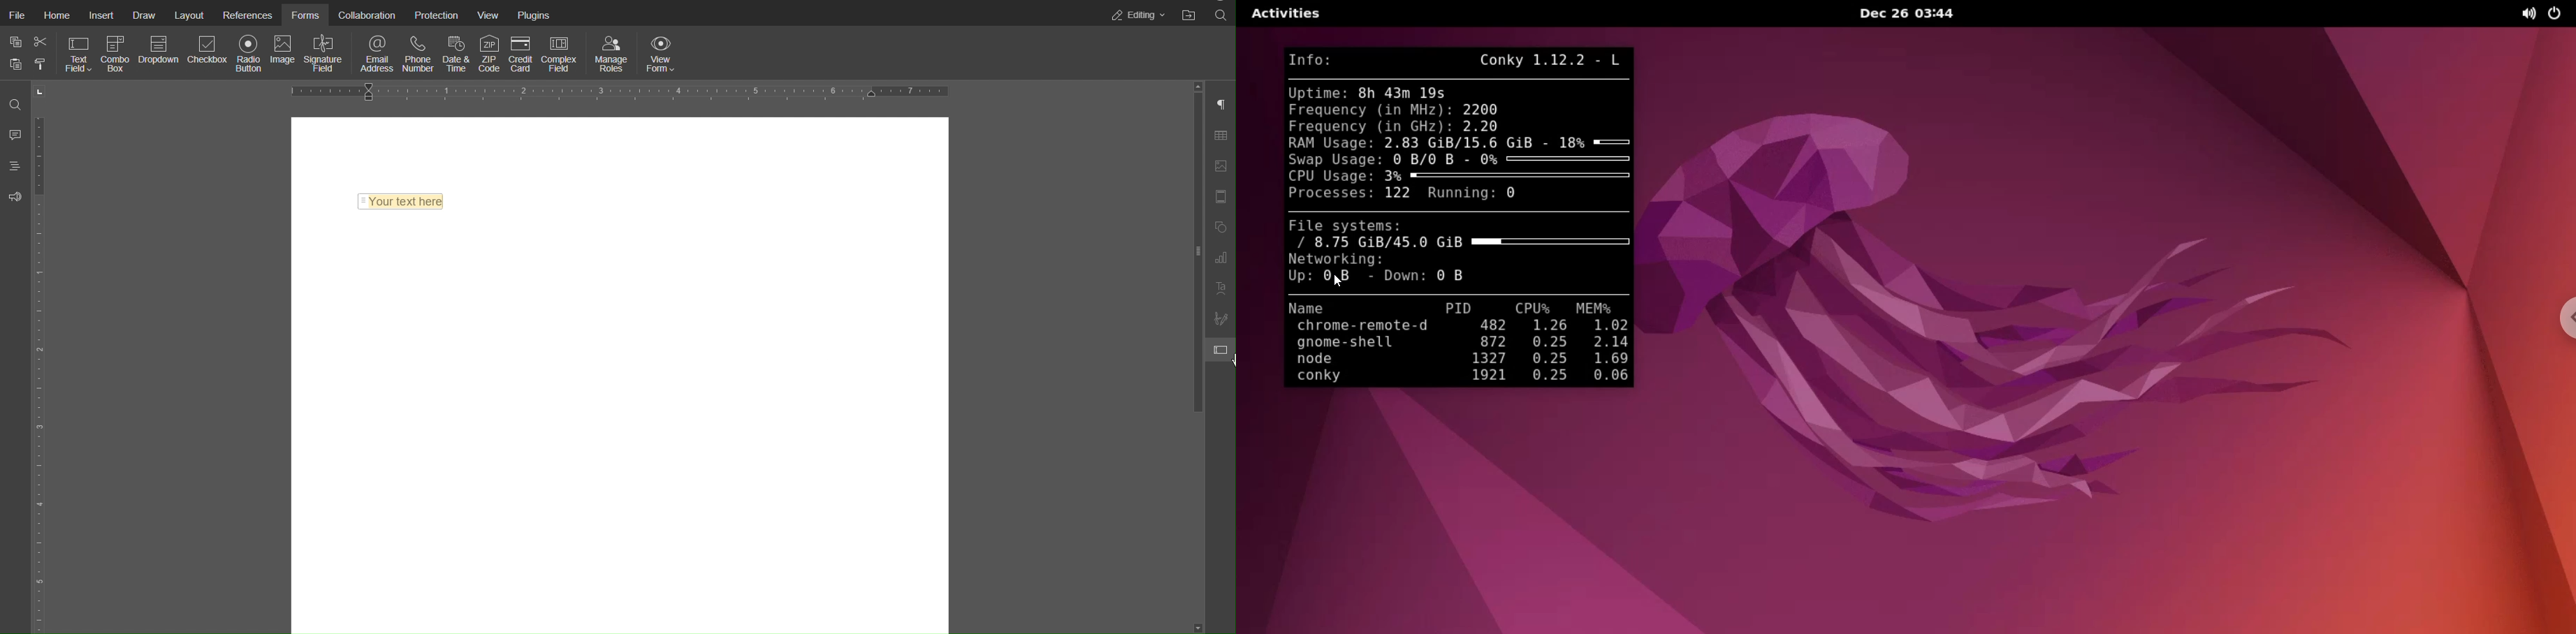 The height and width of the screenshot is (644, 2576). Describe the element at coordinates (622, 92) in the screenshot. I see `Horizontal Ruler` at that location.